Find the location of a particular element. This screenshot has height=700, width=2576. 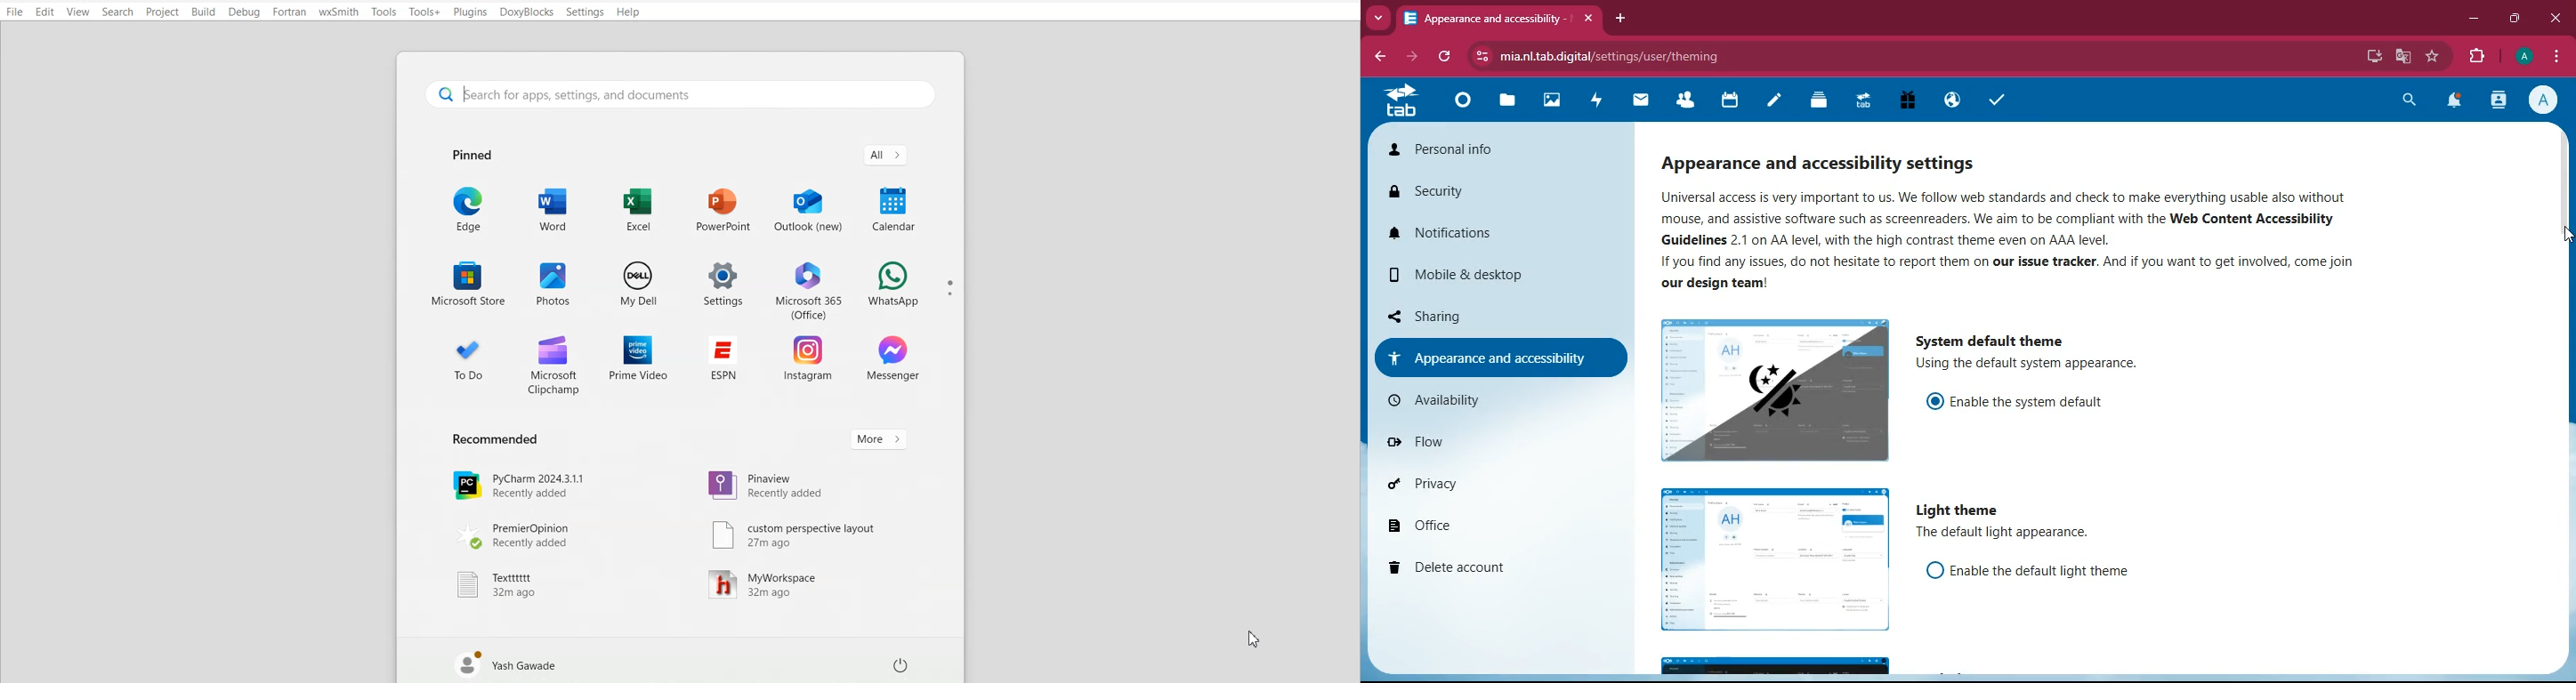

back is located at coordinates (1382, 57).